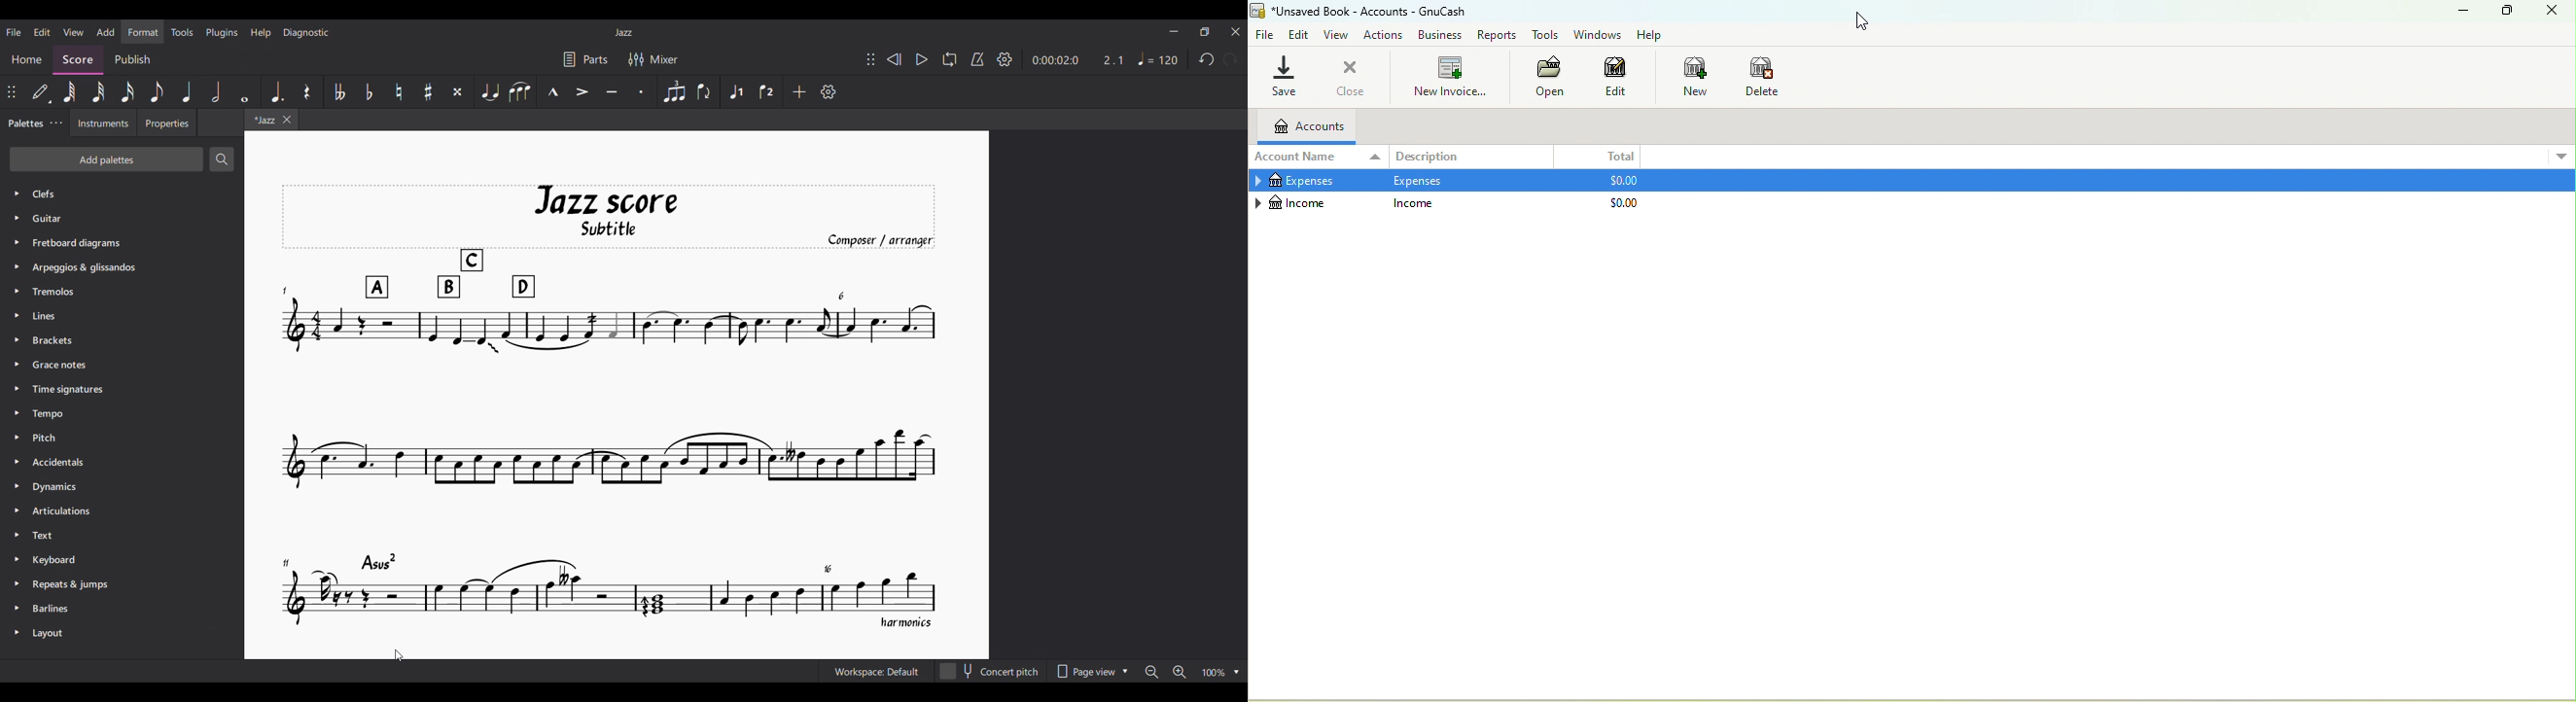  What do you see at coordinates (2561, 155) in the screenshot?
I see `More Options` at bounding box center [2561, 155].